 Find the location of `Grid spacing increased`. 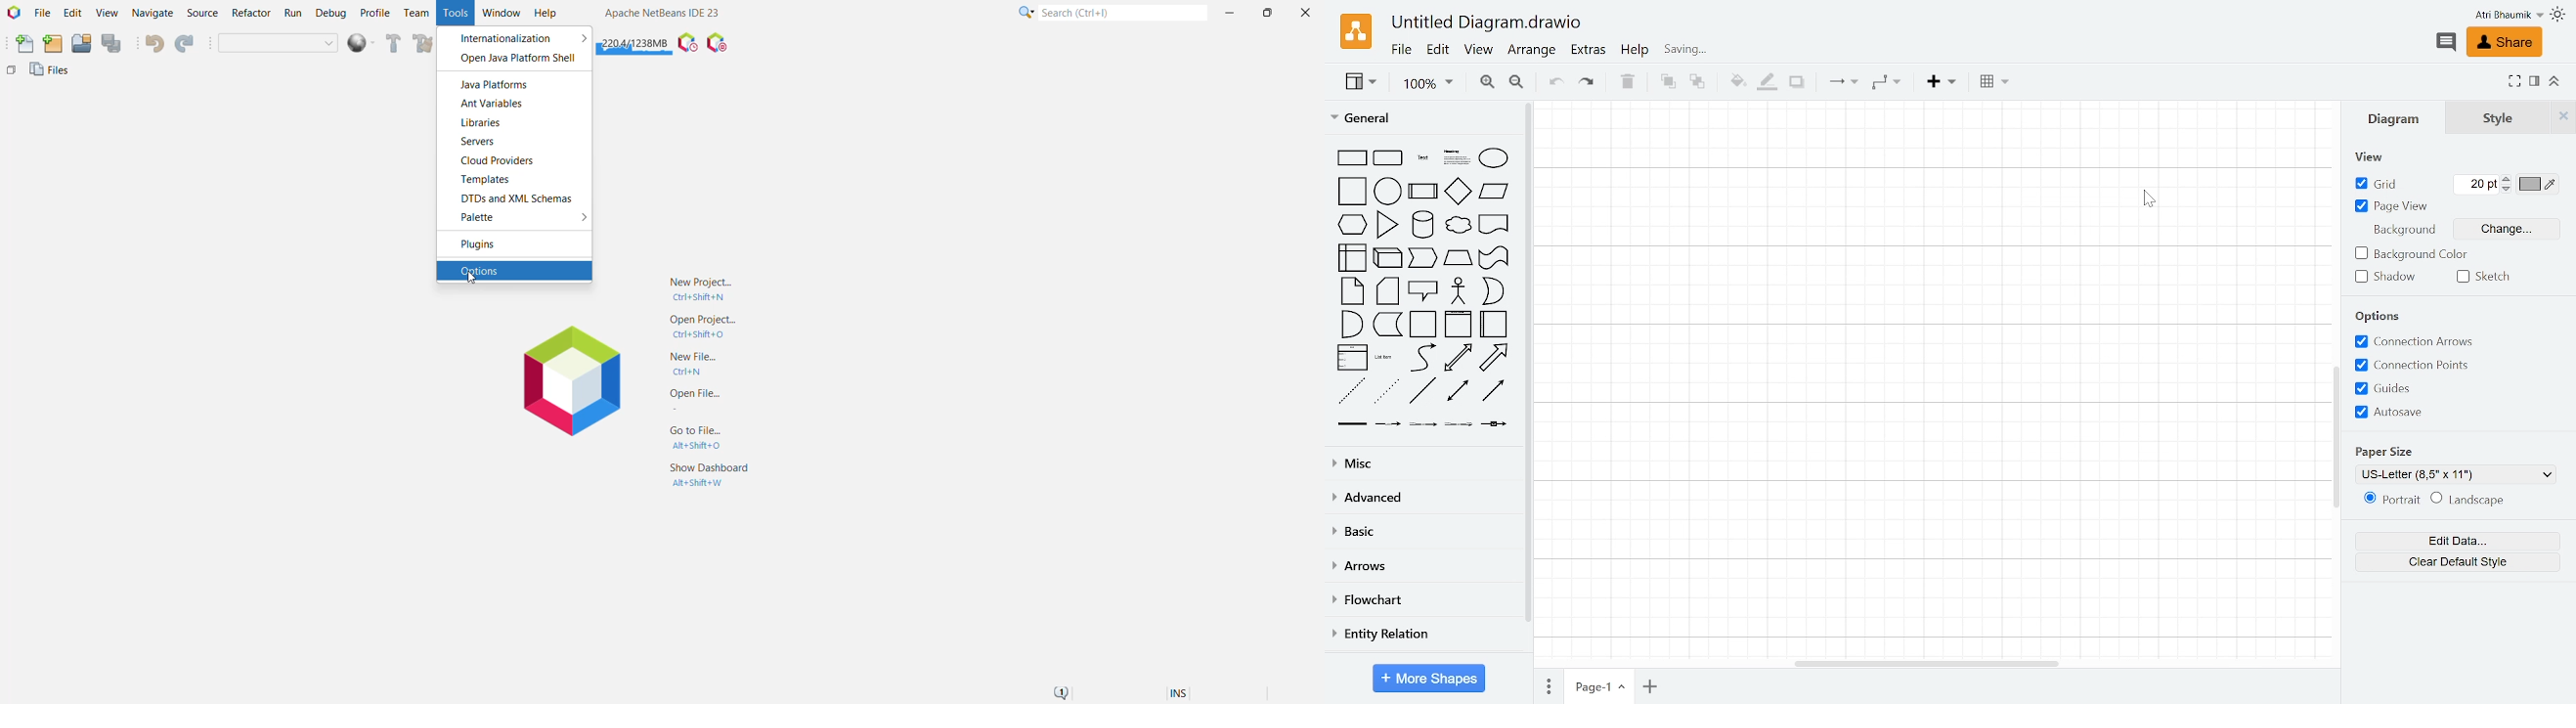

Grid spacing increased is located at coordinates (1938, 369).